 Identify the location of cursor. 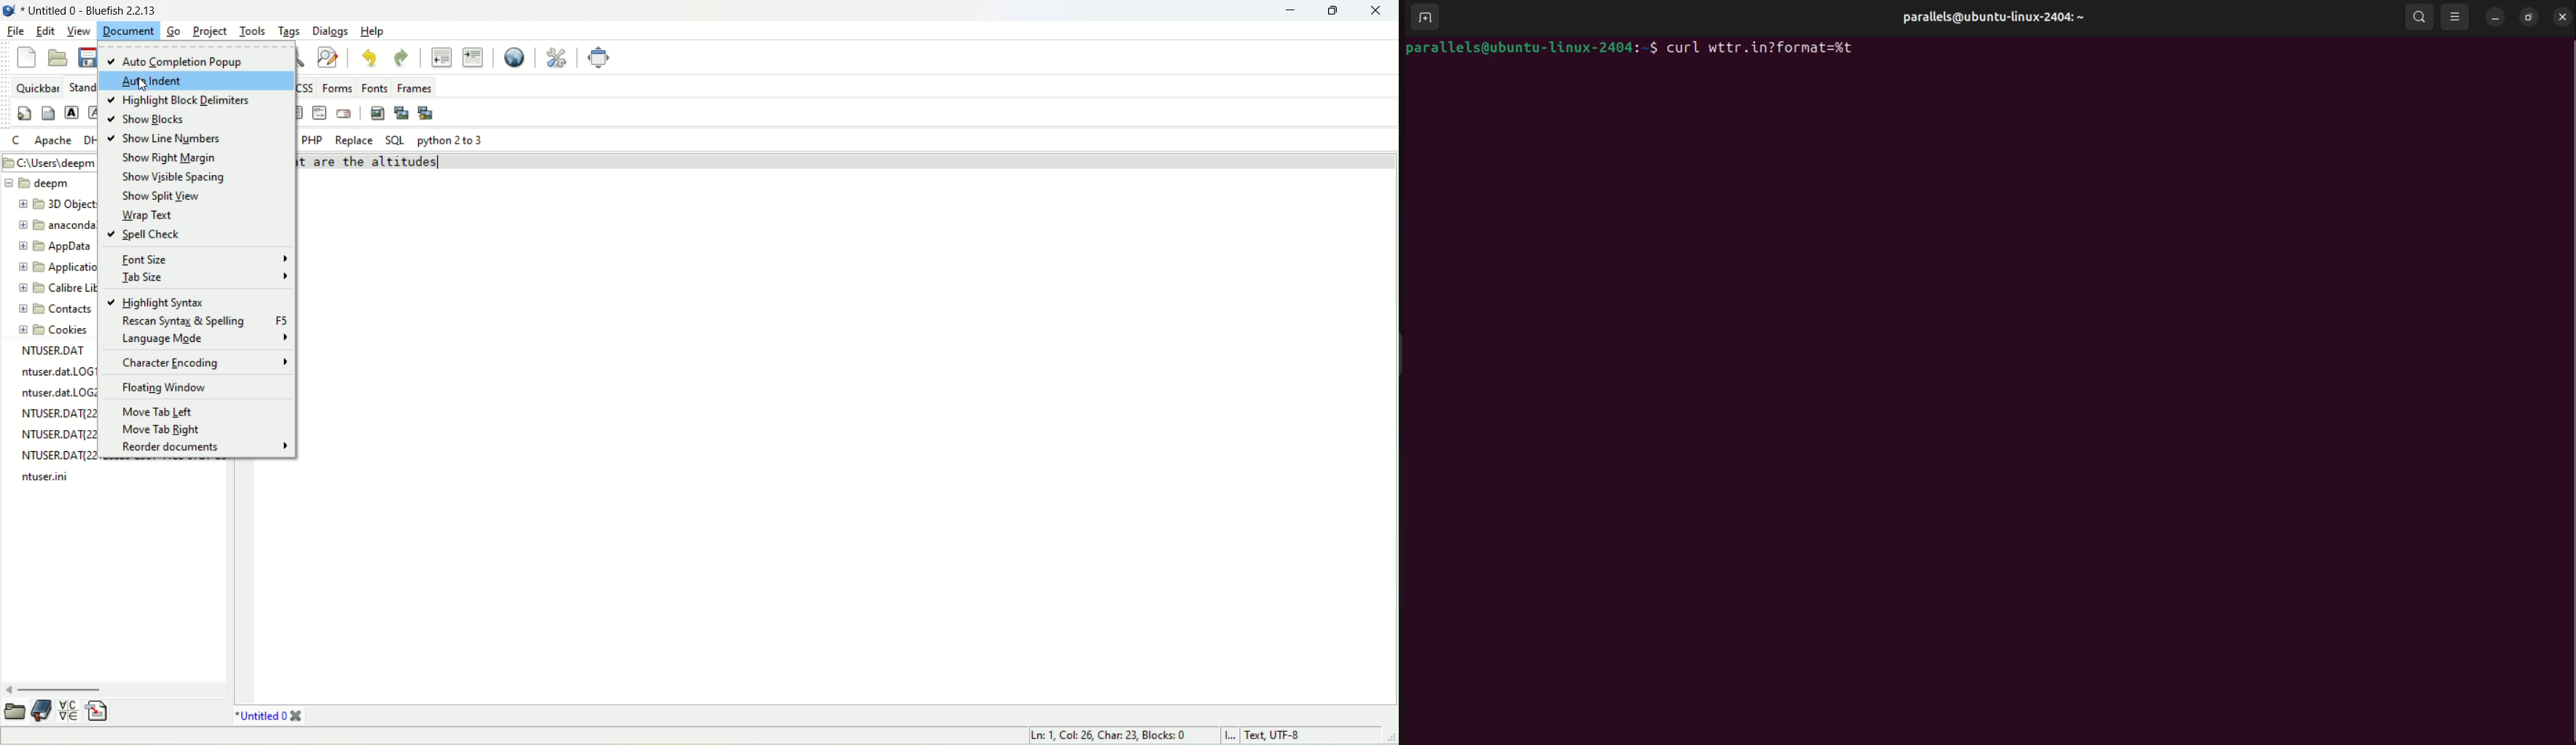
(143, 87).